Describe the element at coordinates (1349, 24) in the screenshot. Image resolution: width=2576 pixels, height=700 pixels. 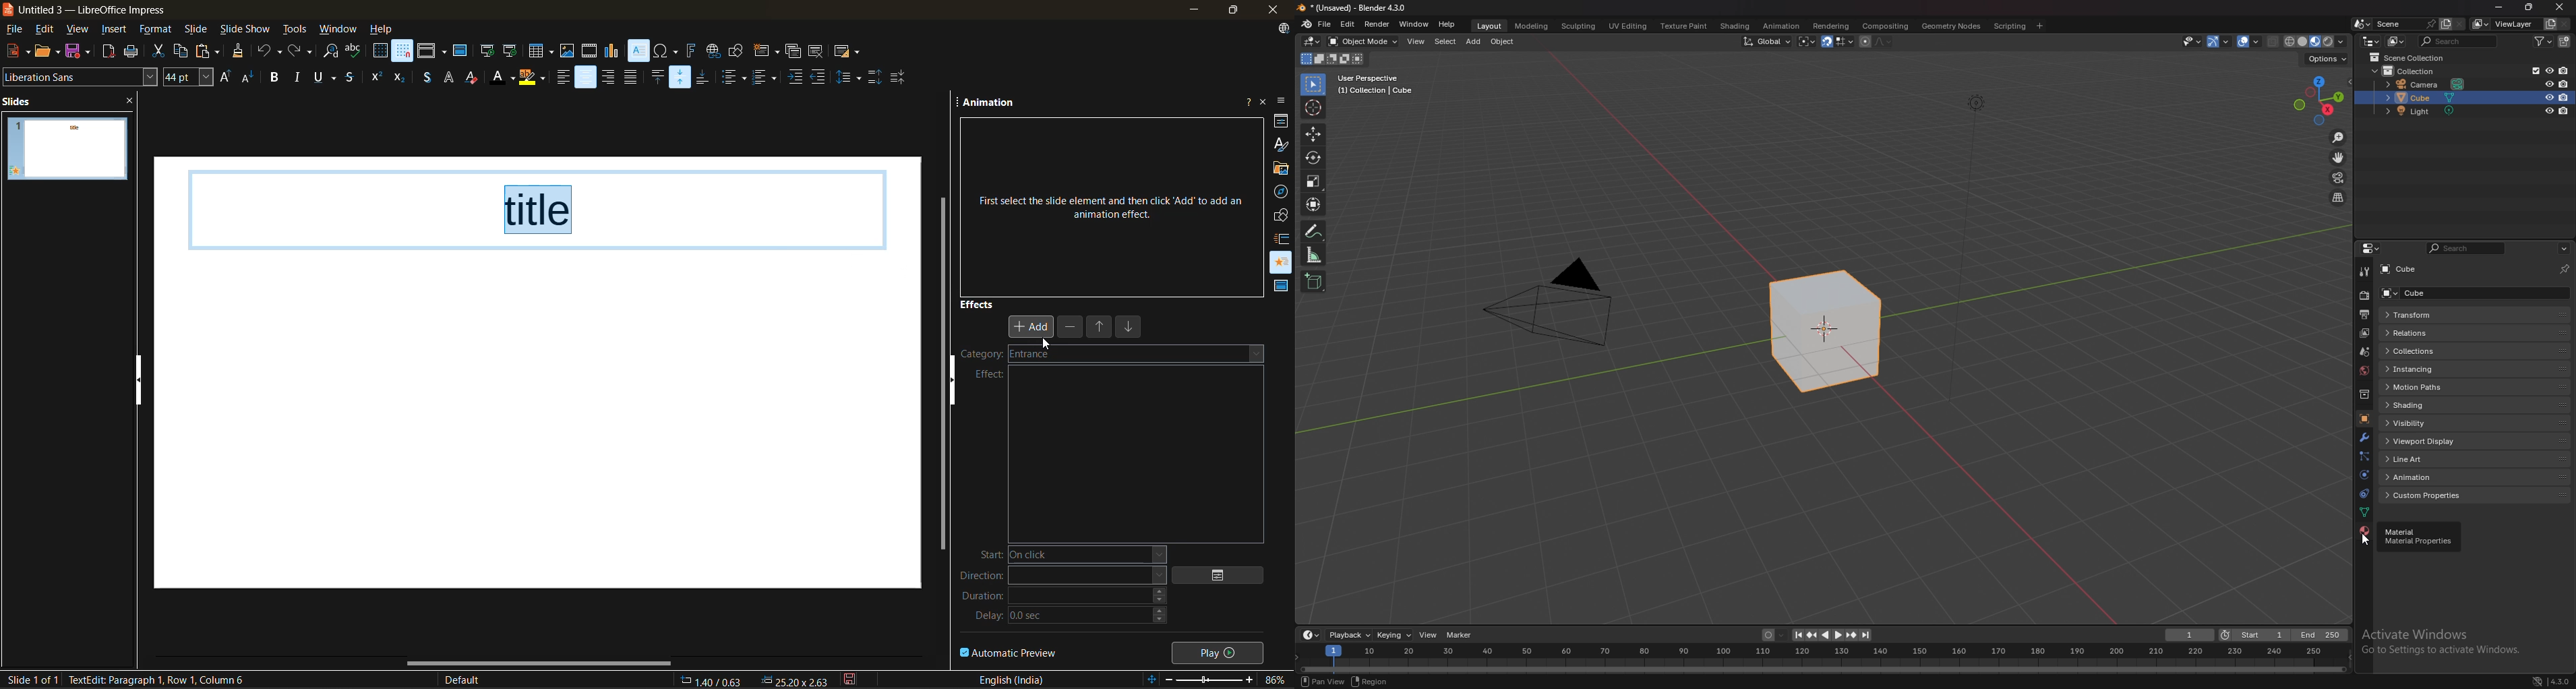
I see `edit` at that location.